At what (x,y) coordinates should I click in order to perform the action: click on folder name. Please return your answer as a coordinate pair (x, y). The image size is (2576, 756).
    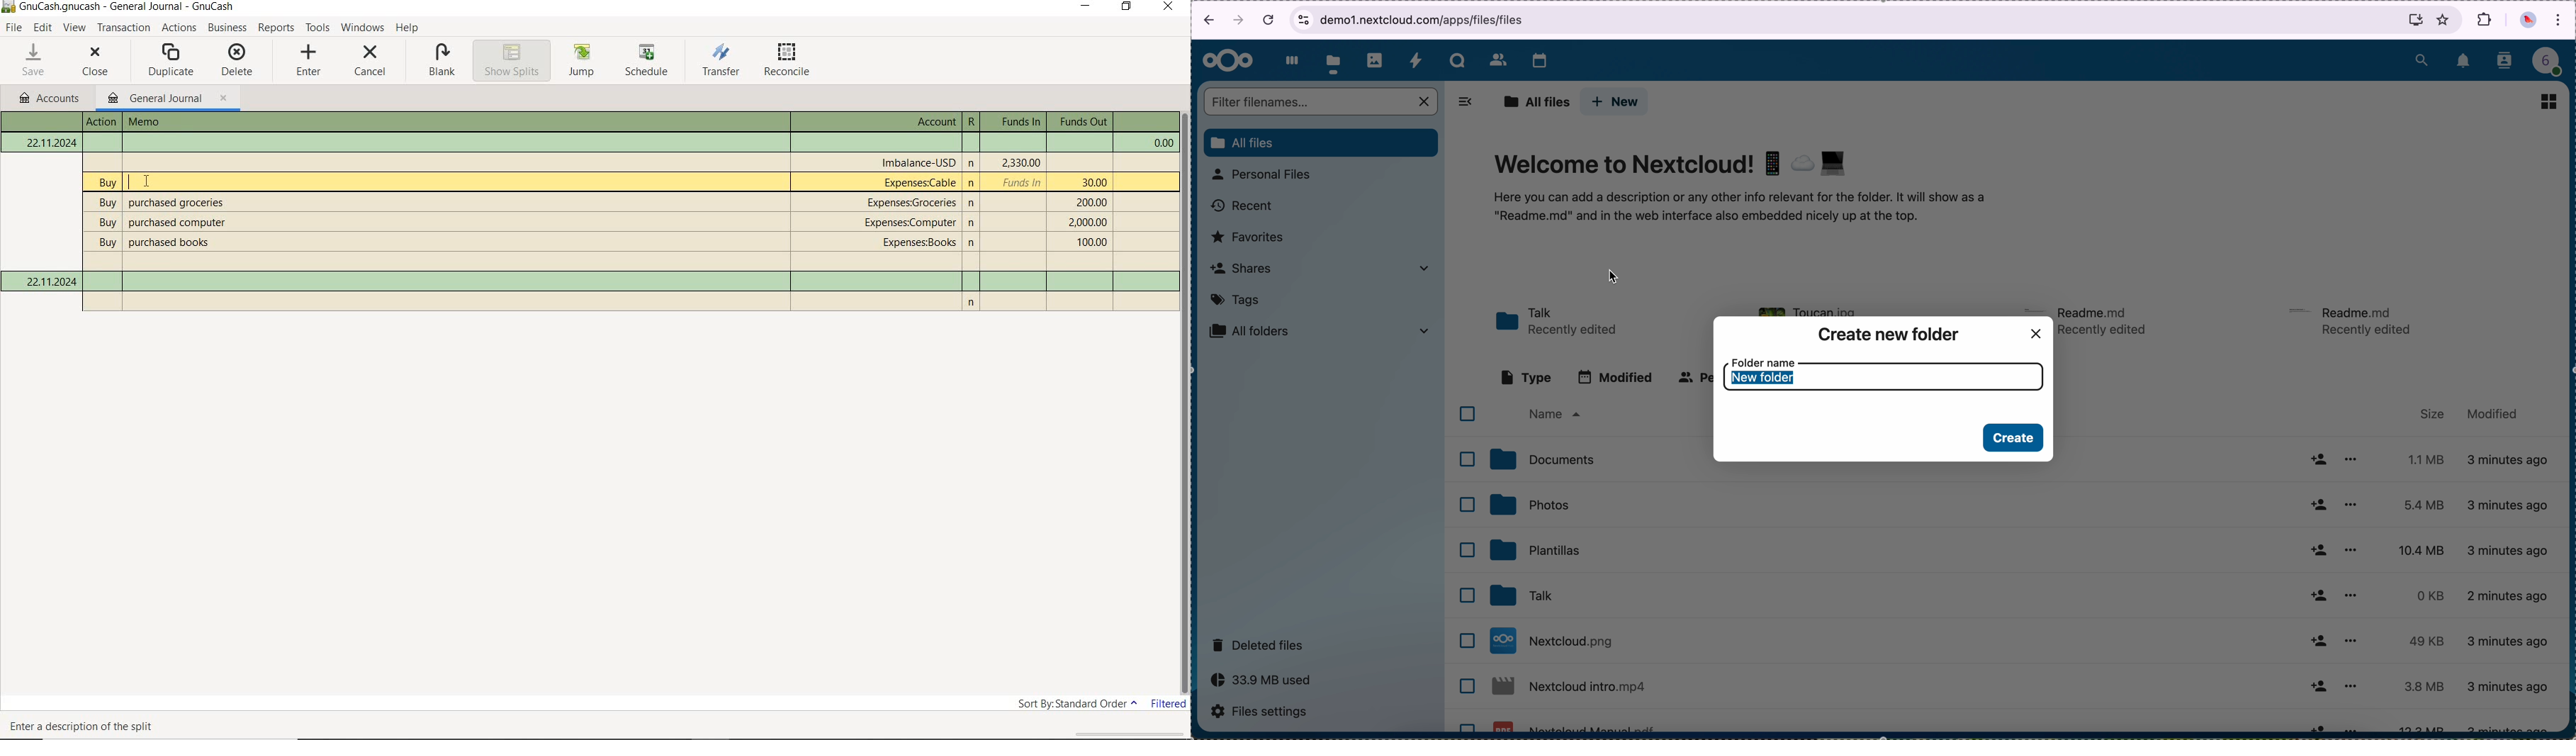
    Looking at the image, I should click on (1885, 377).